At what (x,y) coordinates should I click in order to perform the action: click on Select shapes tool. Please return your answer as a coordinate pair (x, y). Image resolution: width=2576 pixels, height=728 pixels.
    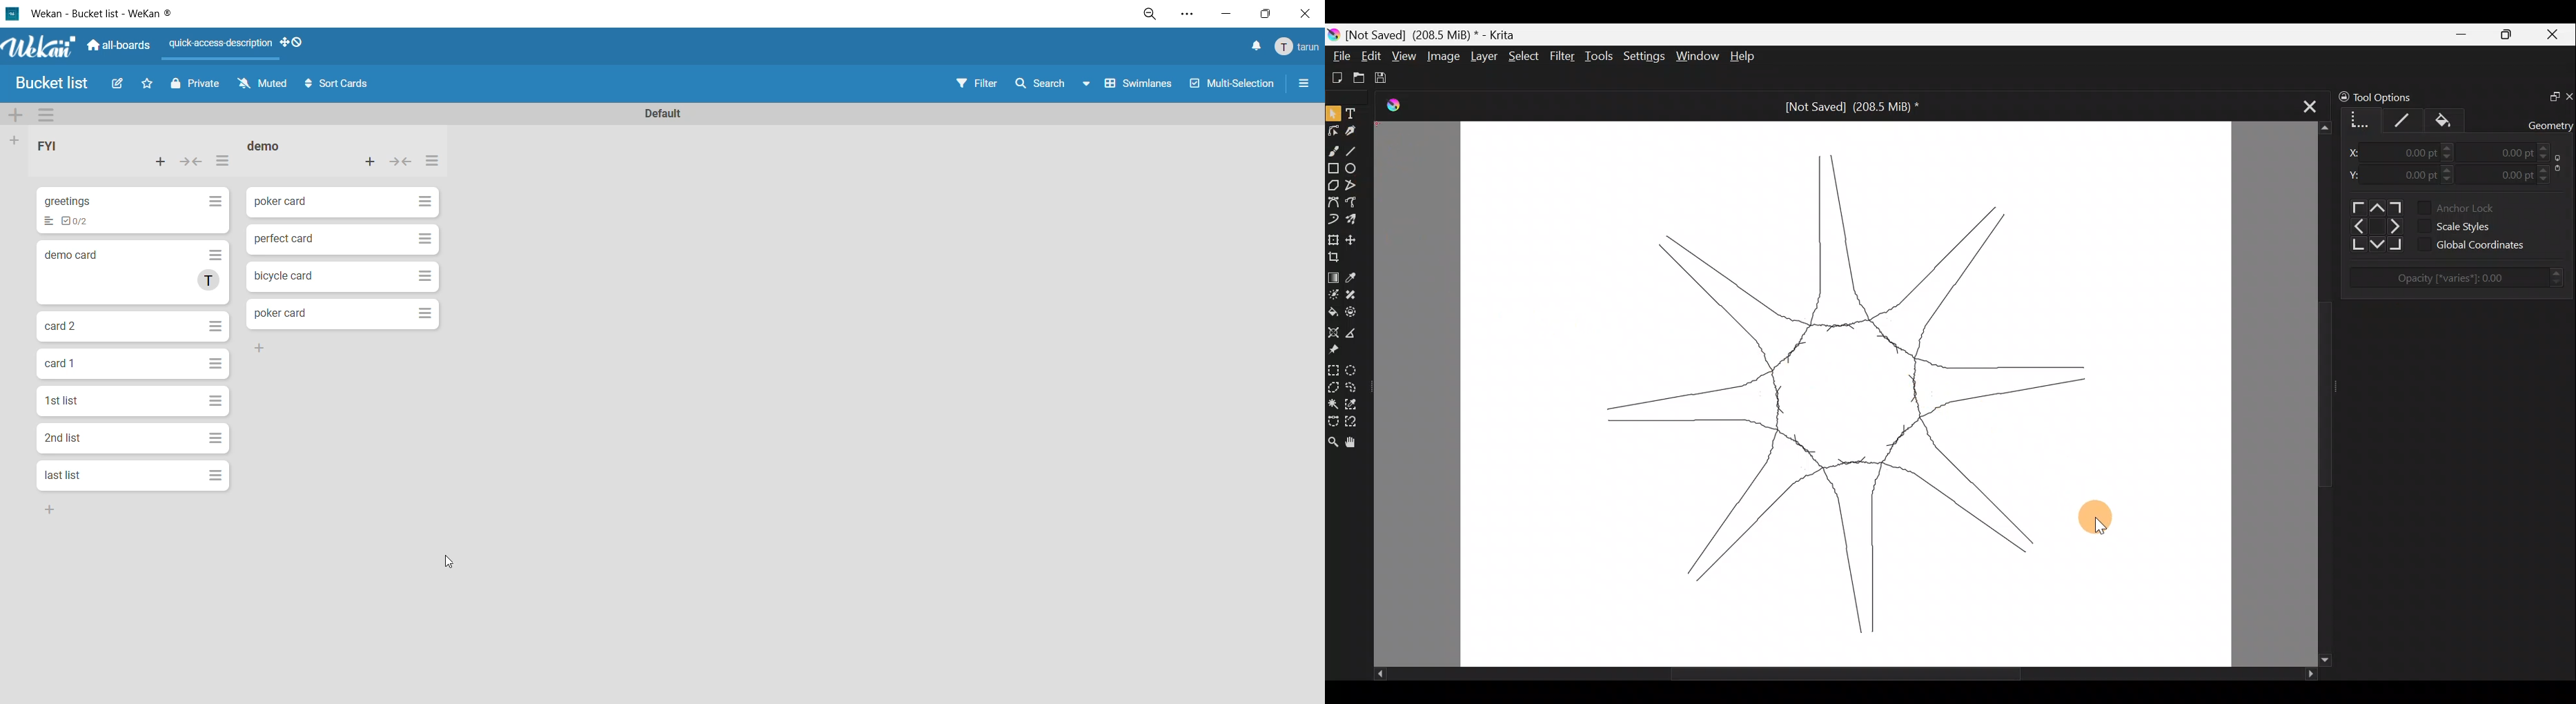
    Looking at the image, I should click on (1333, 112).